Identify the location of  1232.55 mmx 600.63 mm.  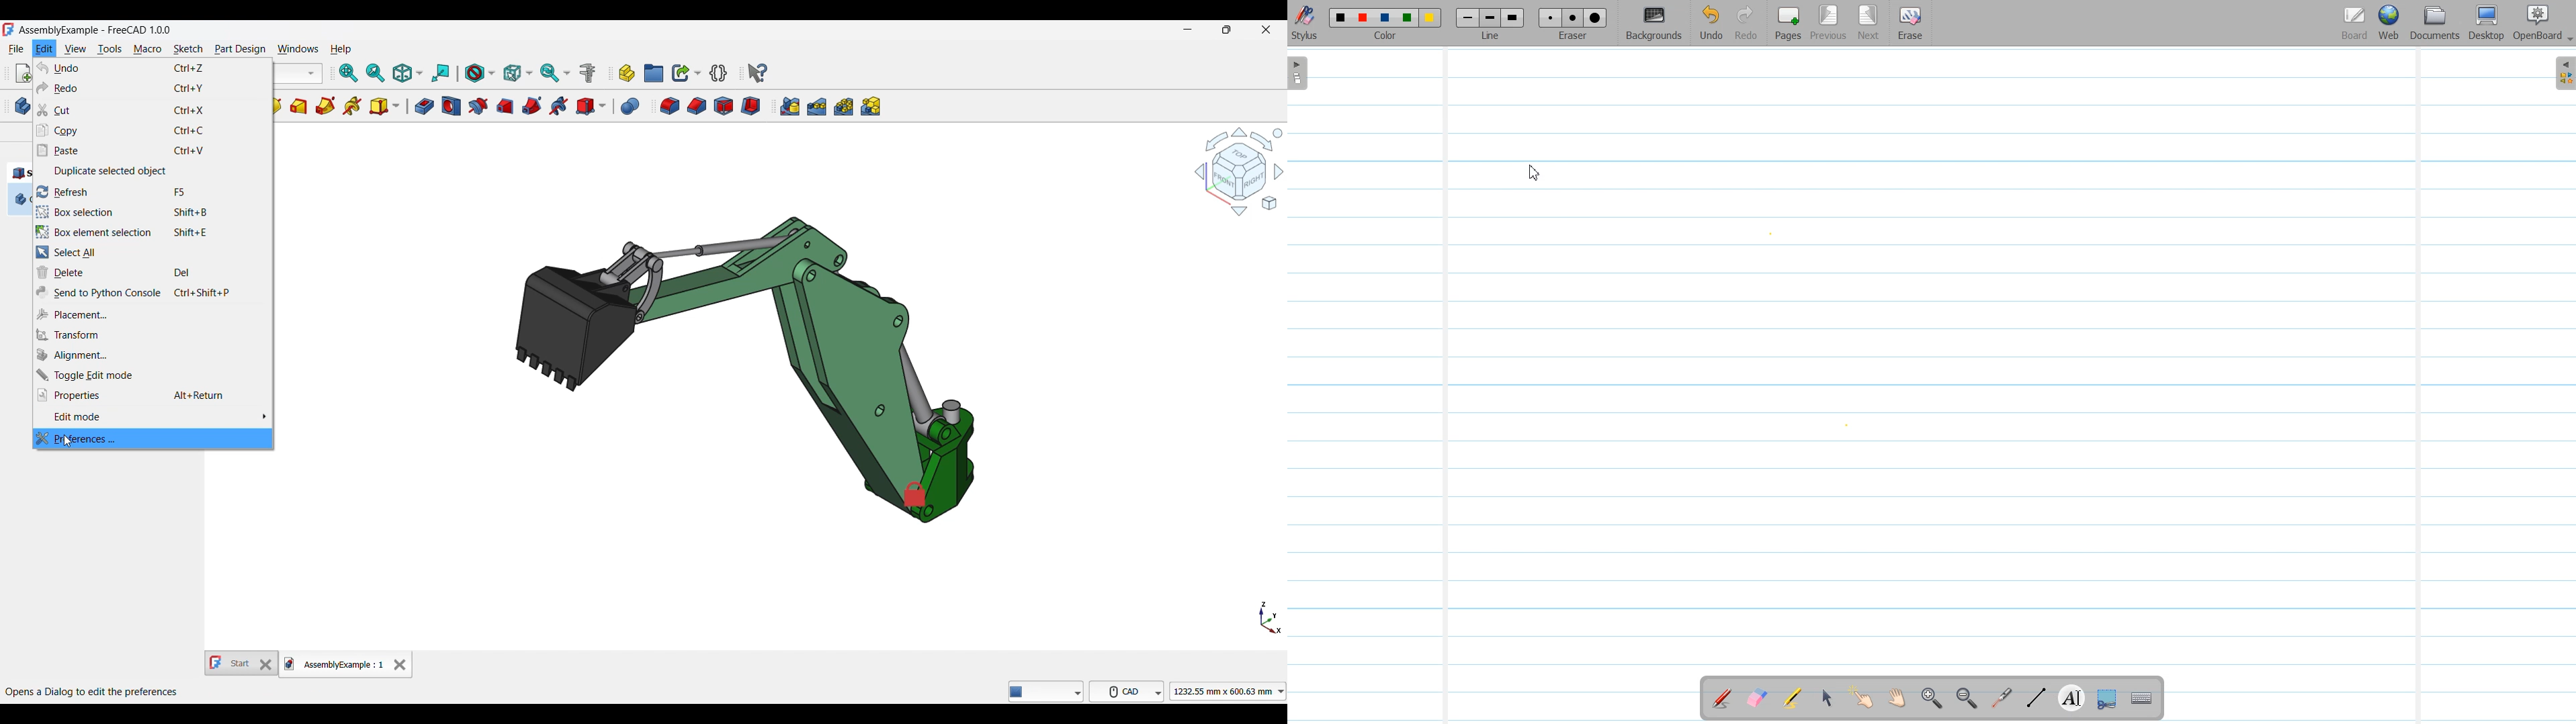
(1231, 691).